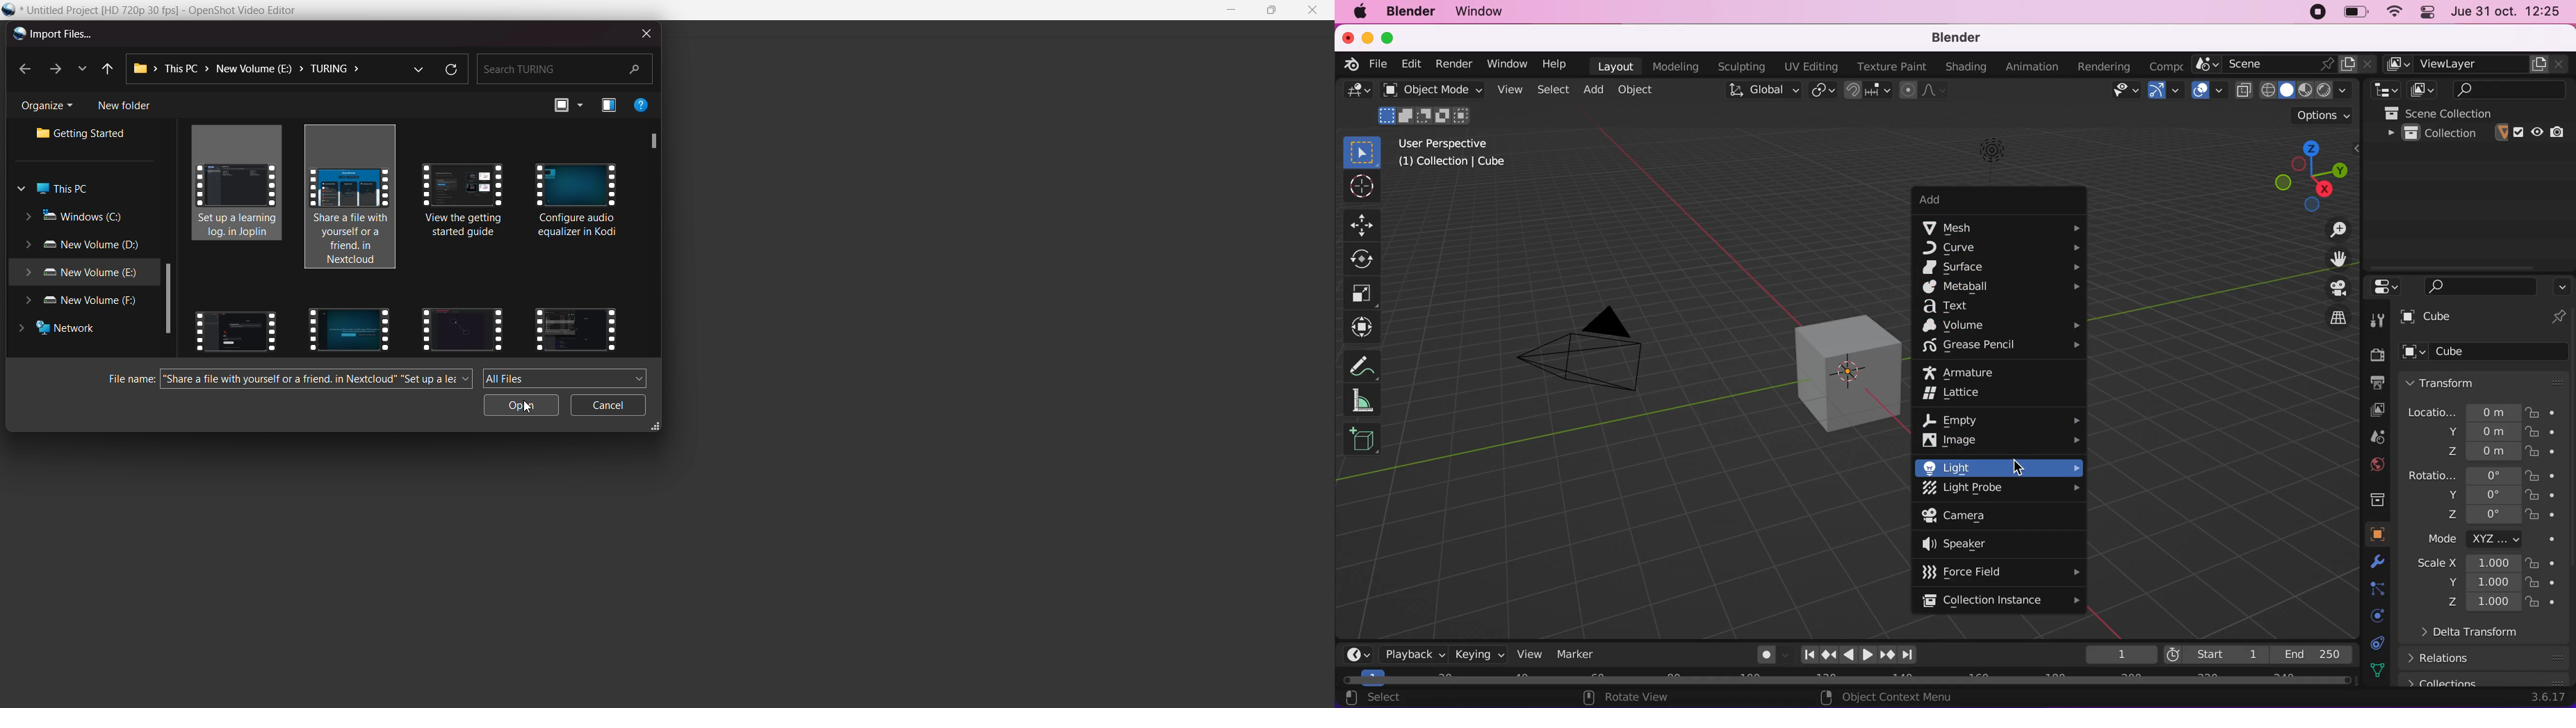 This screenshot has height=728, width=2576. What do you see at coordinates (1847, 656) in the screenshot?
I see `Play animation` at bounding box center [1847, 656].